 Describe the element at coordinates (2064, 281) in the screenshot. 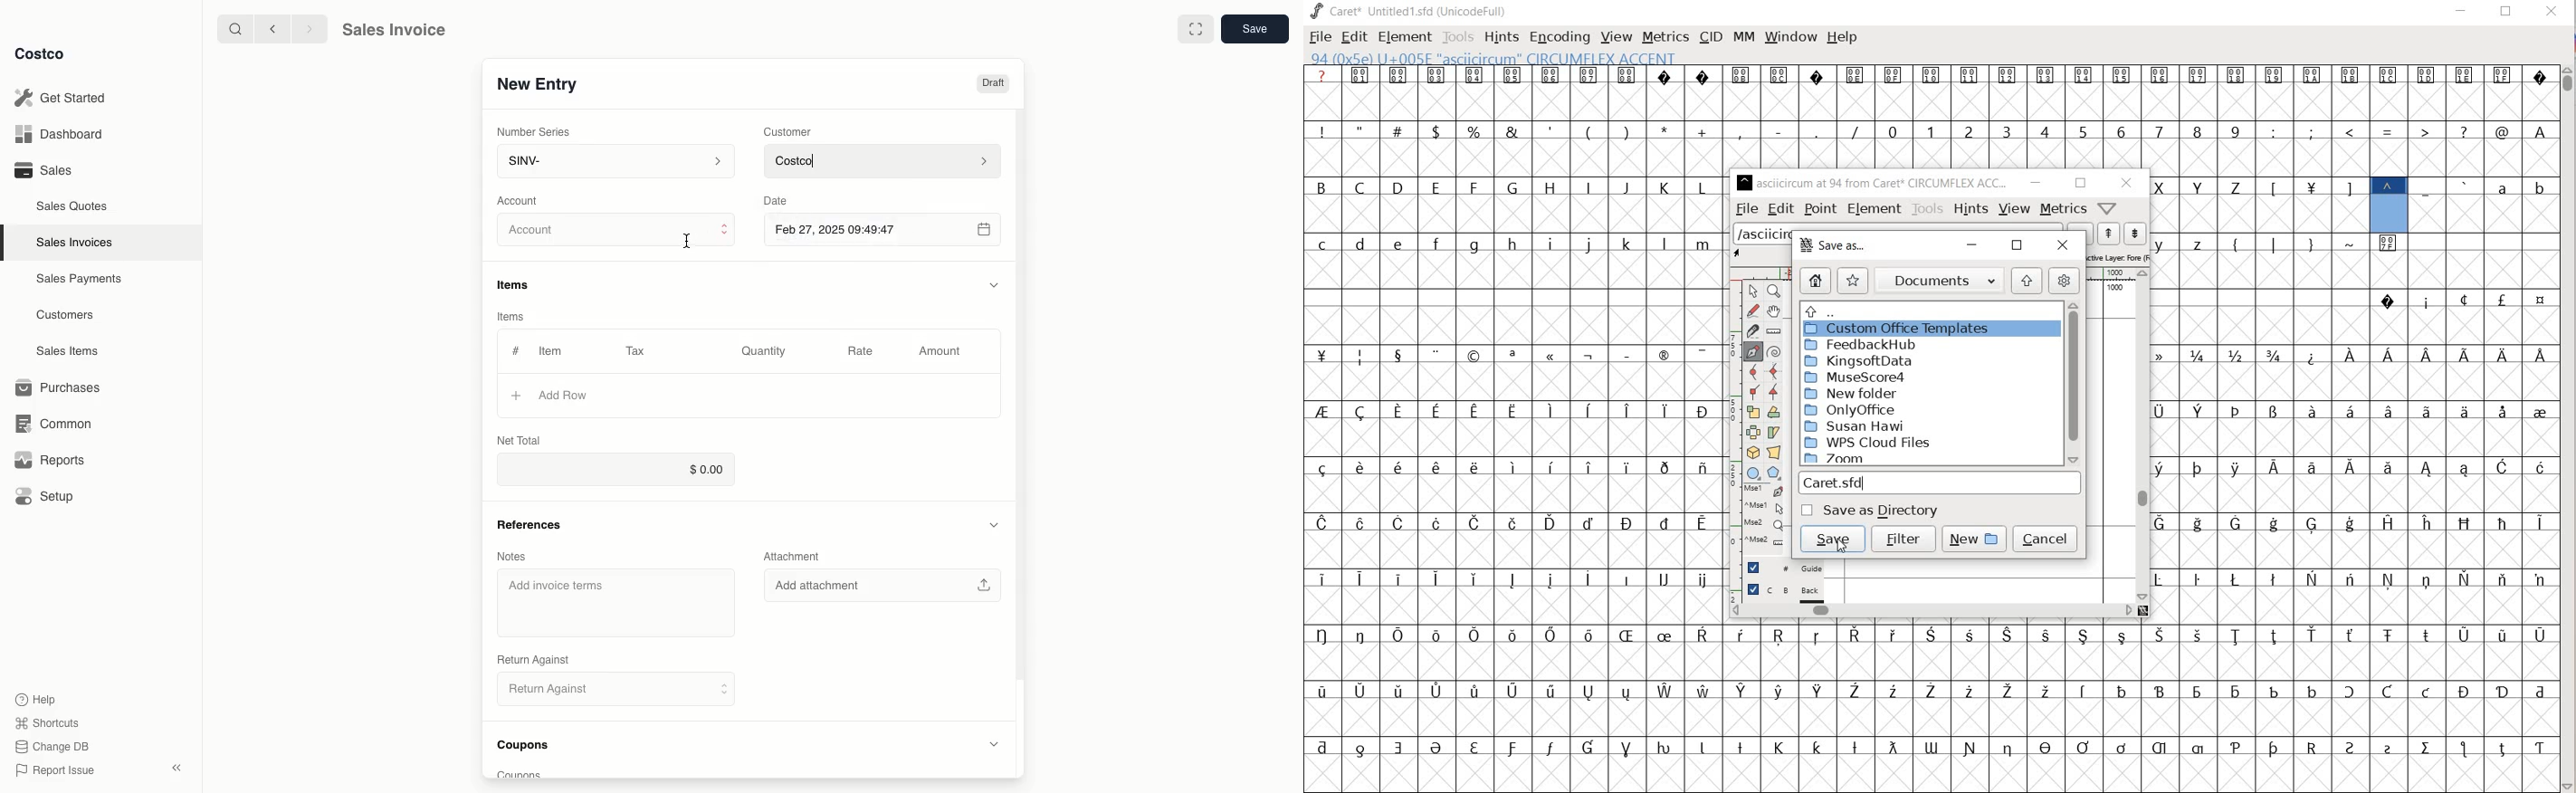

I see `settings` at that location.